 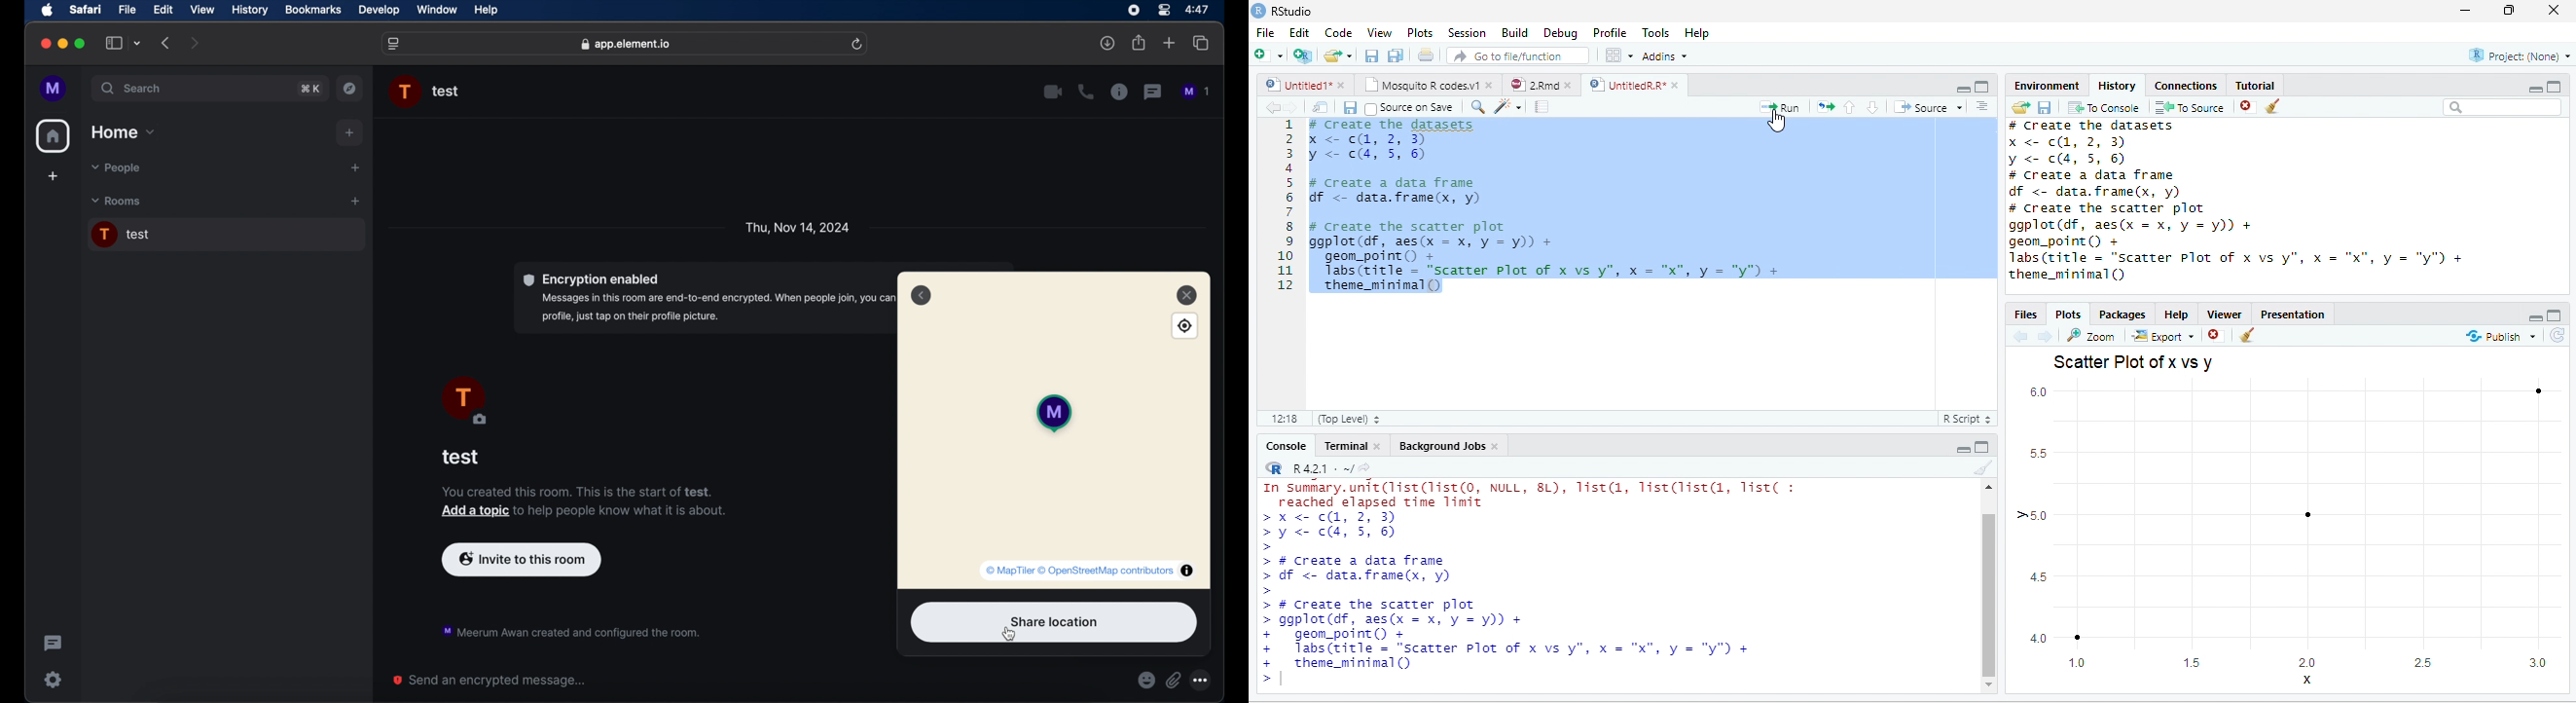 I want to click on Go back to previous source location, so click(x=1272, y=108).